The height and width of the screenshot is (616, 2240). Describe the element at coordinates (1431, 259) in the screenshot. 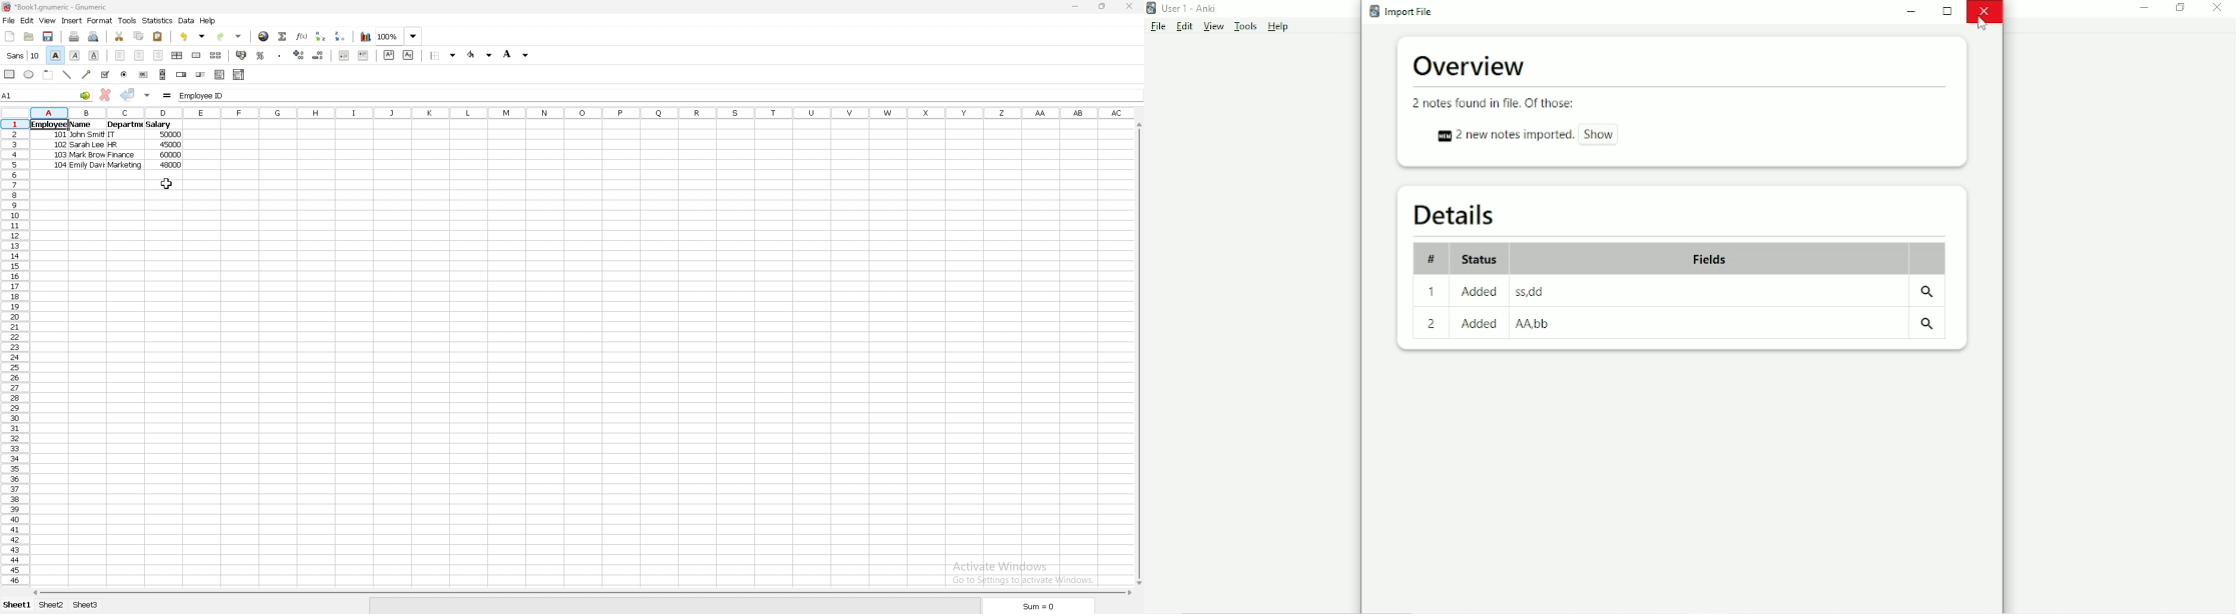

I see `#` at that location.